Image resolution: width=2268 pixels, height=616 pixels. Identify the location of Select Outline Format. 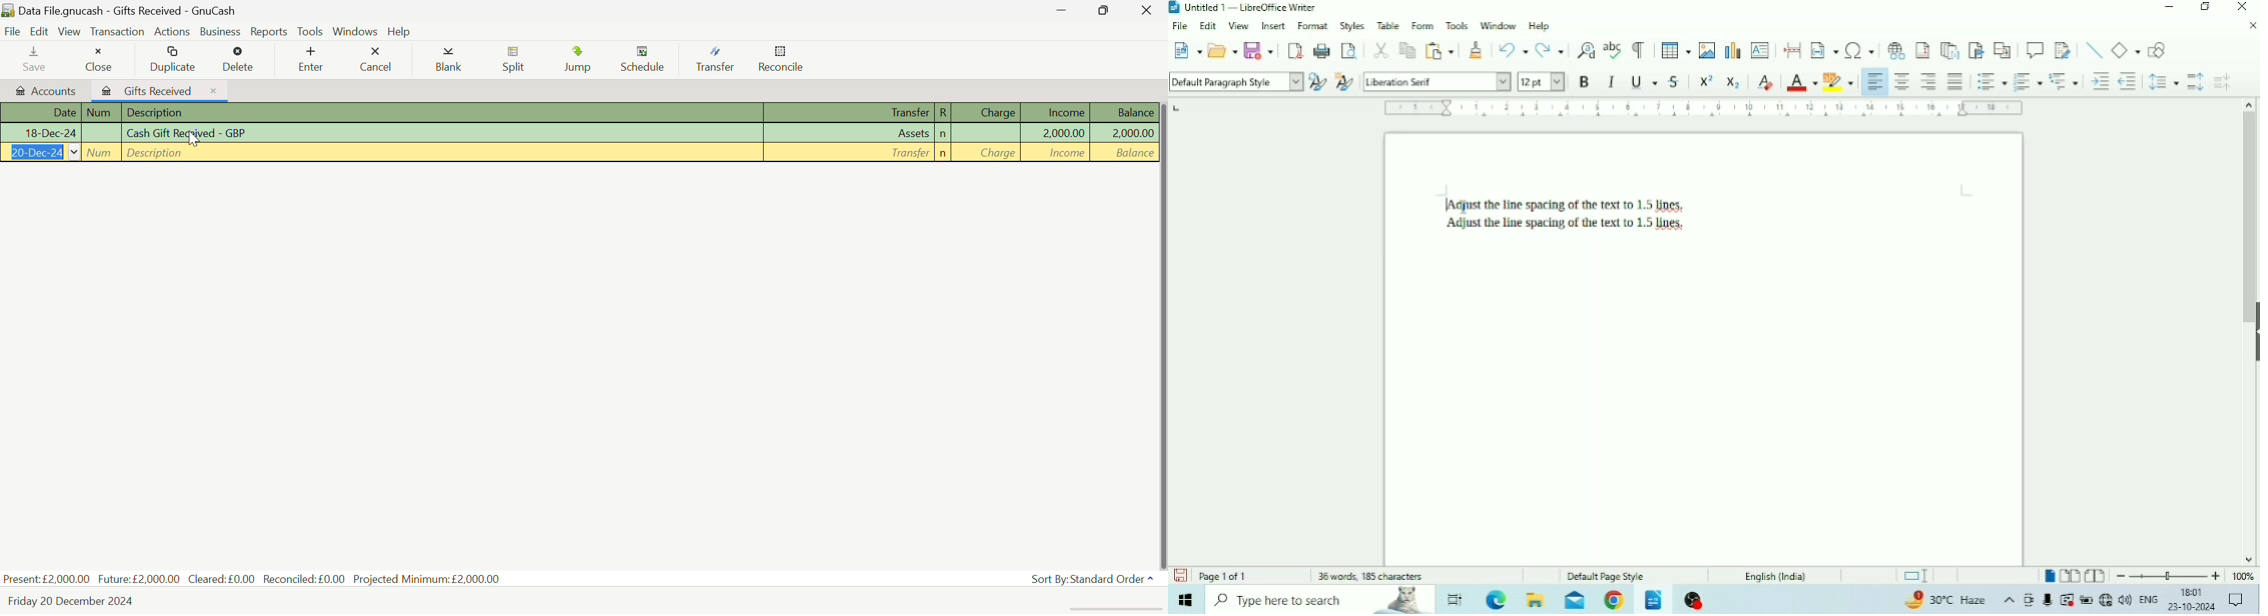
(2064, 81).